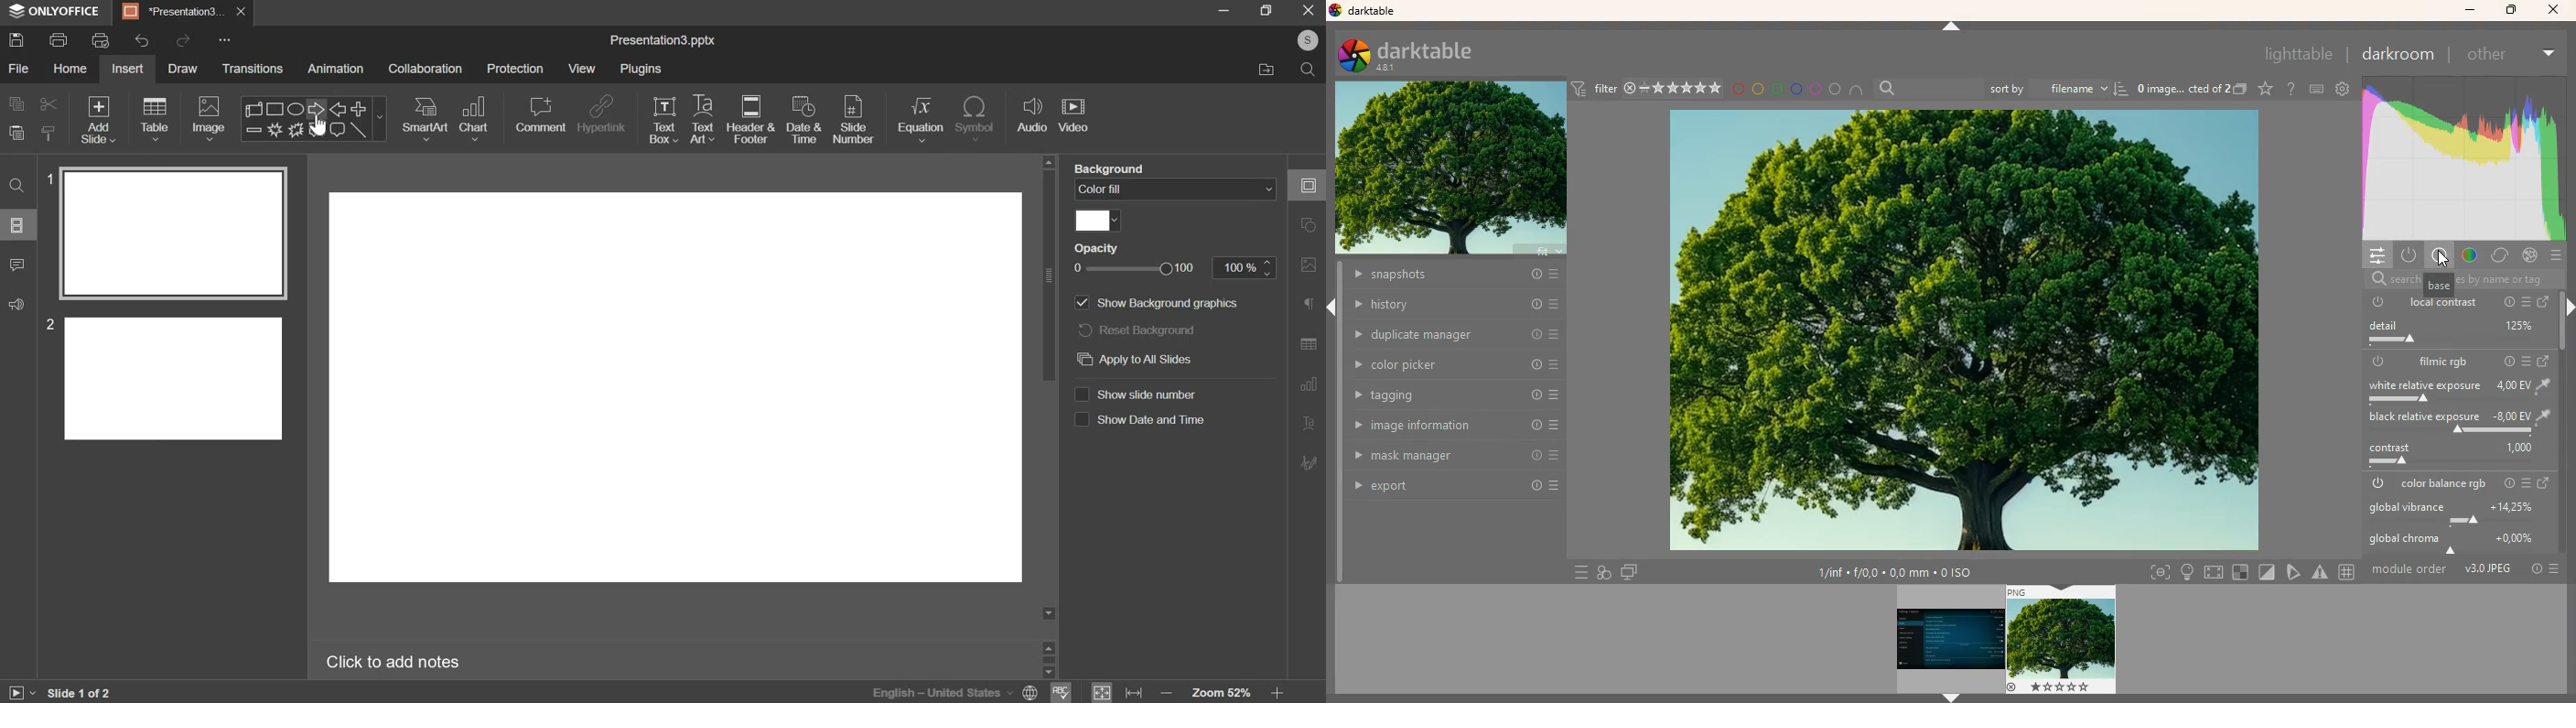 The image size is (2576, 728). What do you see at coordinates (2552, 54) in the screenshot?
I see `more` at bounding box center [2552, 54].